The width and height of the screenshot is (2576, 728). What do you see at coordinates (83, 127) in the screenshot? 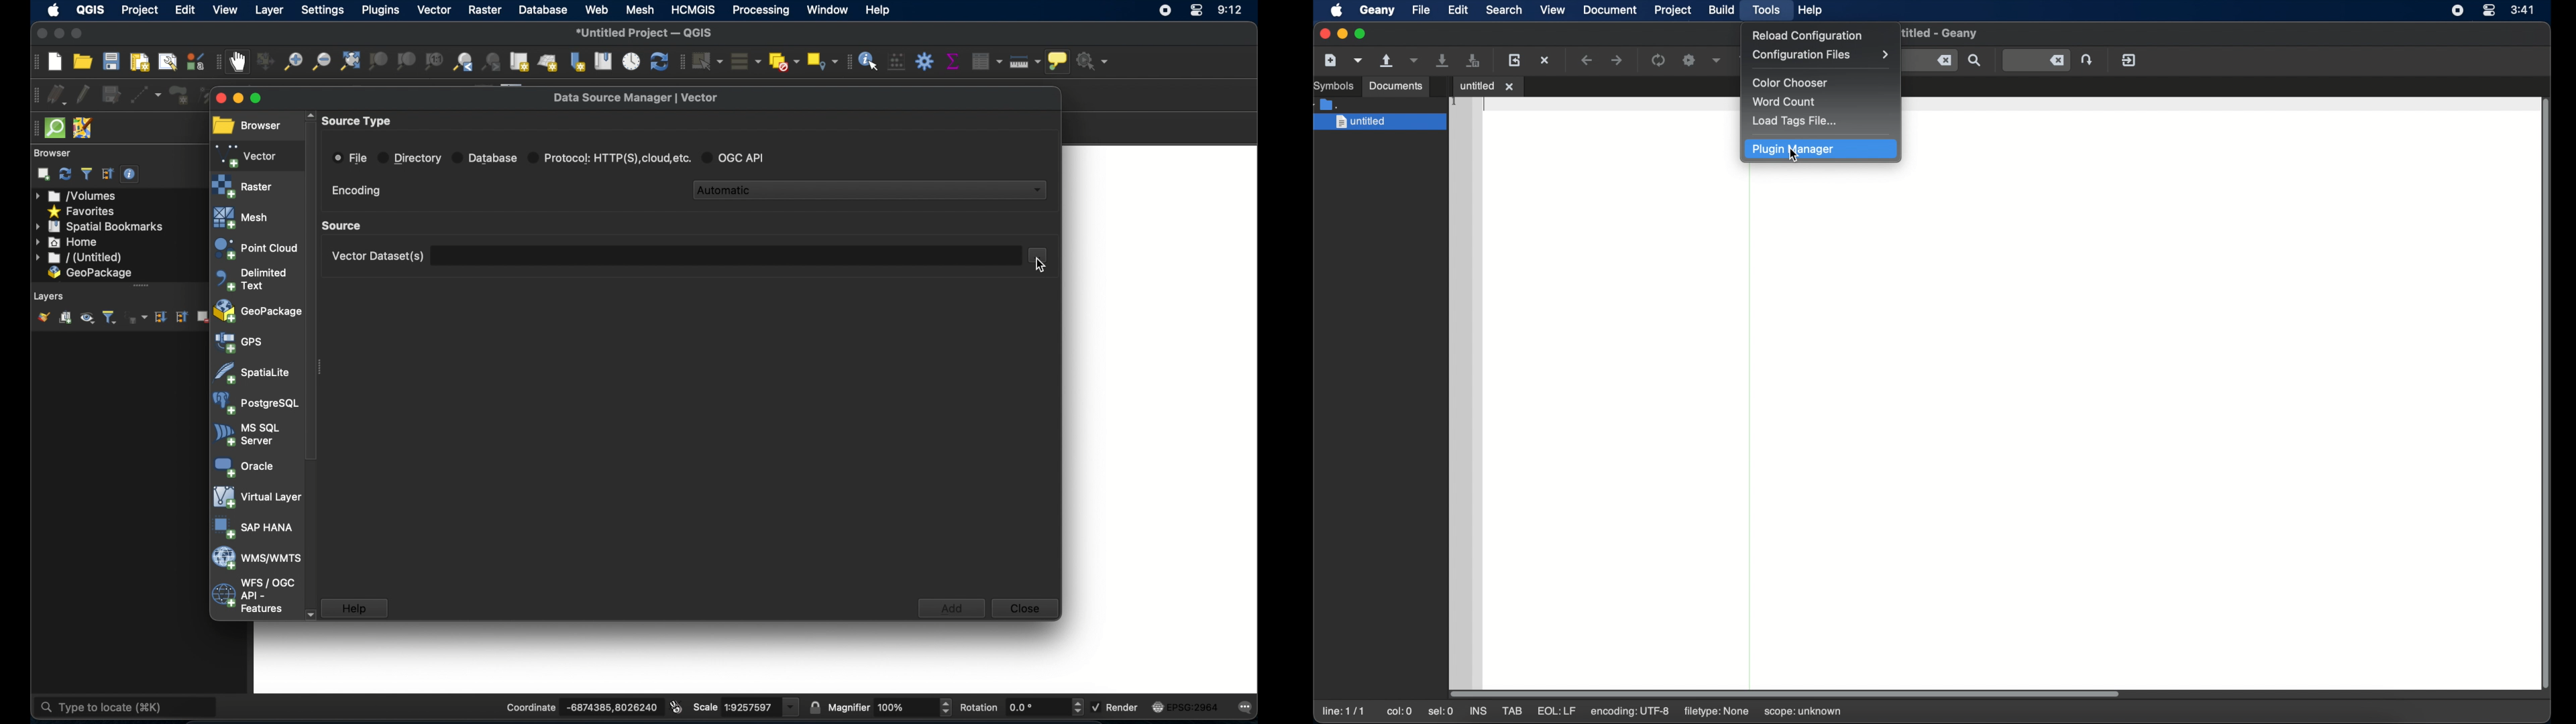
I see `josh remote` at bounding box center [83, 127].